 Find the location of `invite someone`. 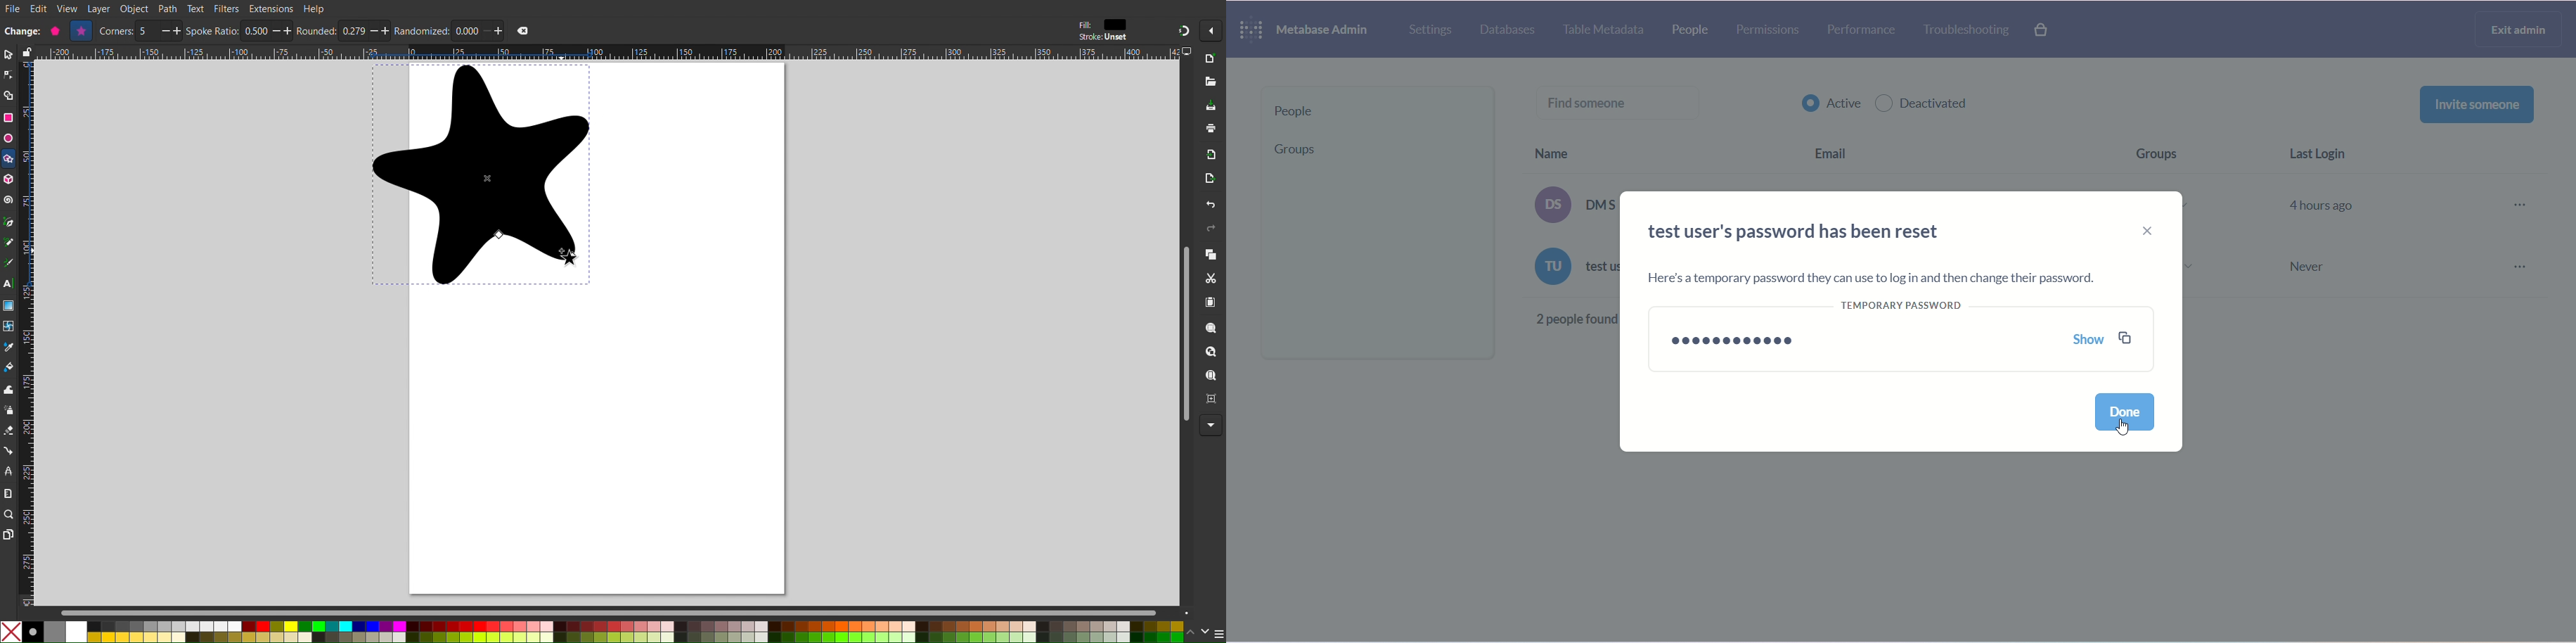

invite someone is located at coordinates (2475, 106).